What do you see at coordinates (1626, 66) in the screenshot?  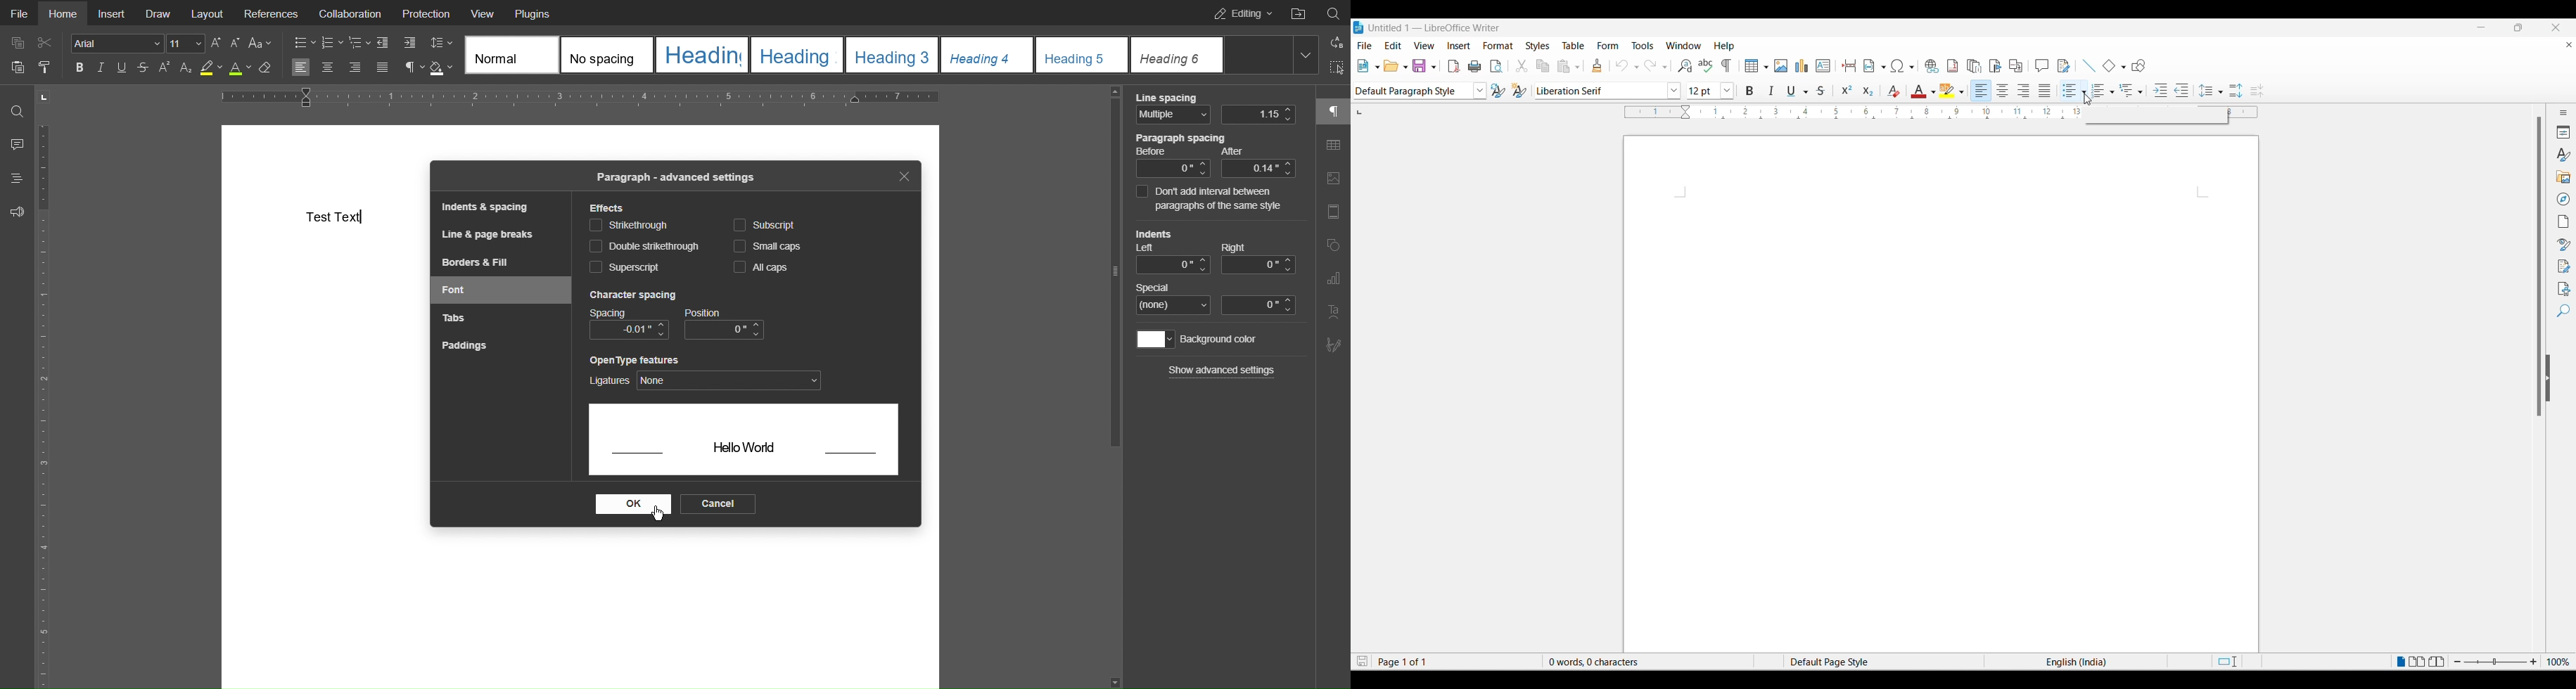 I see `undo` at bounding box center [1626, 66].